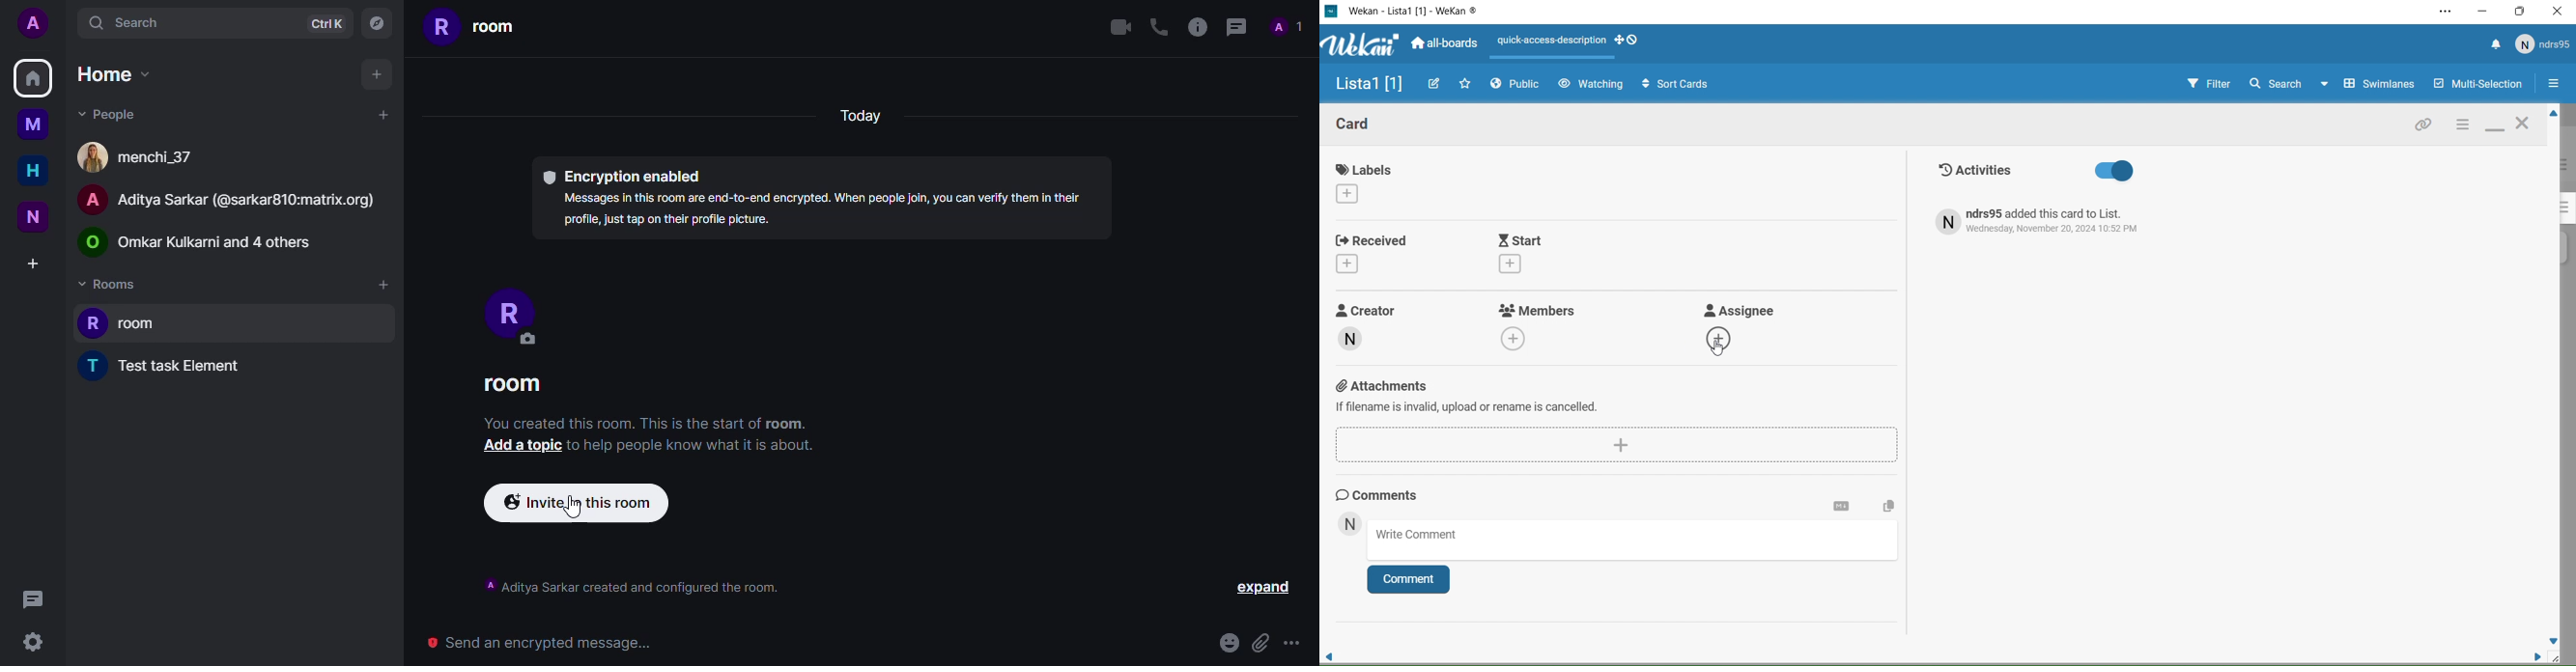 The height and width of the screenshot is (672, 2576). Describe the element at coordinates (1518, 86) in the screenshot. I see `Public` at that location.